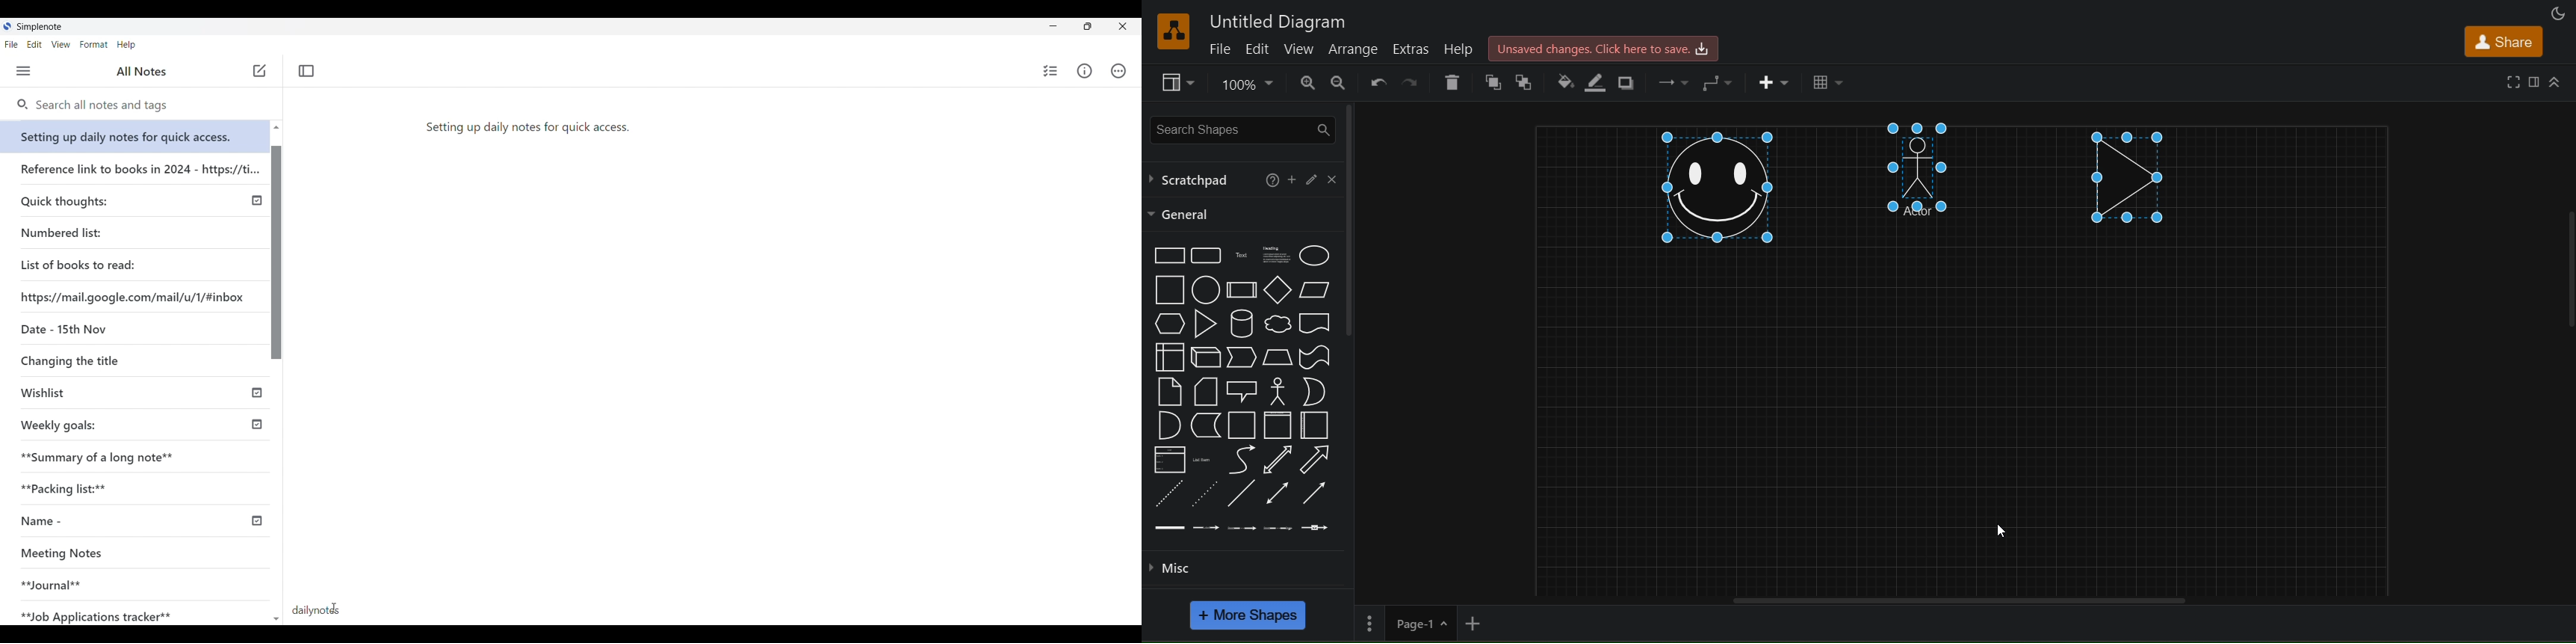 Image resolution: width=2576 pixels, height=644 pixels. What do you see at coordinates (1054, 26) in the screenshot?
I see `Minimize` at bounding box center [1054, 26].